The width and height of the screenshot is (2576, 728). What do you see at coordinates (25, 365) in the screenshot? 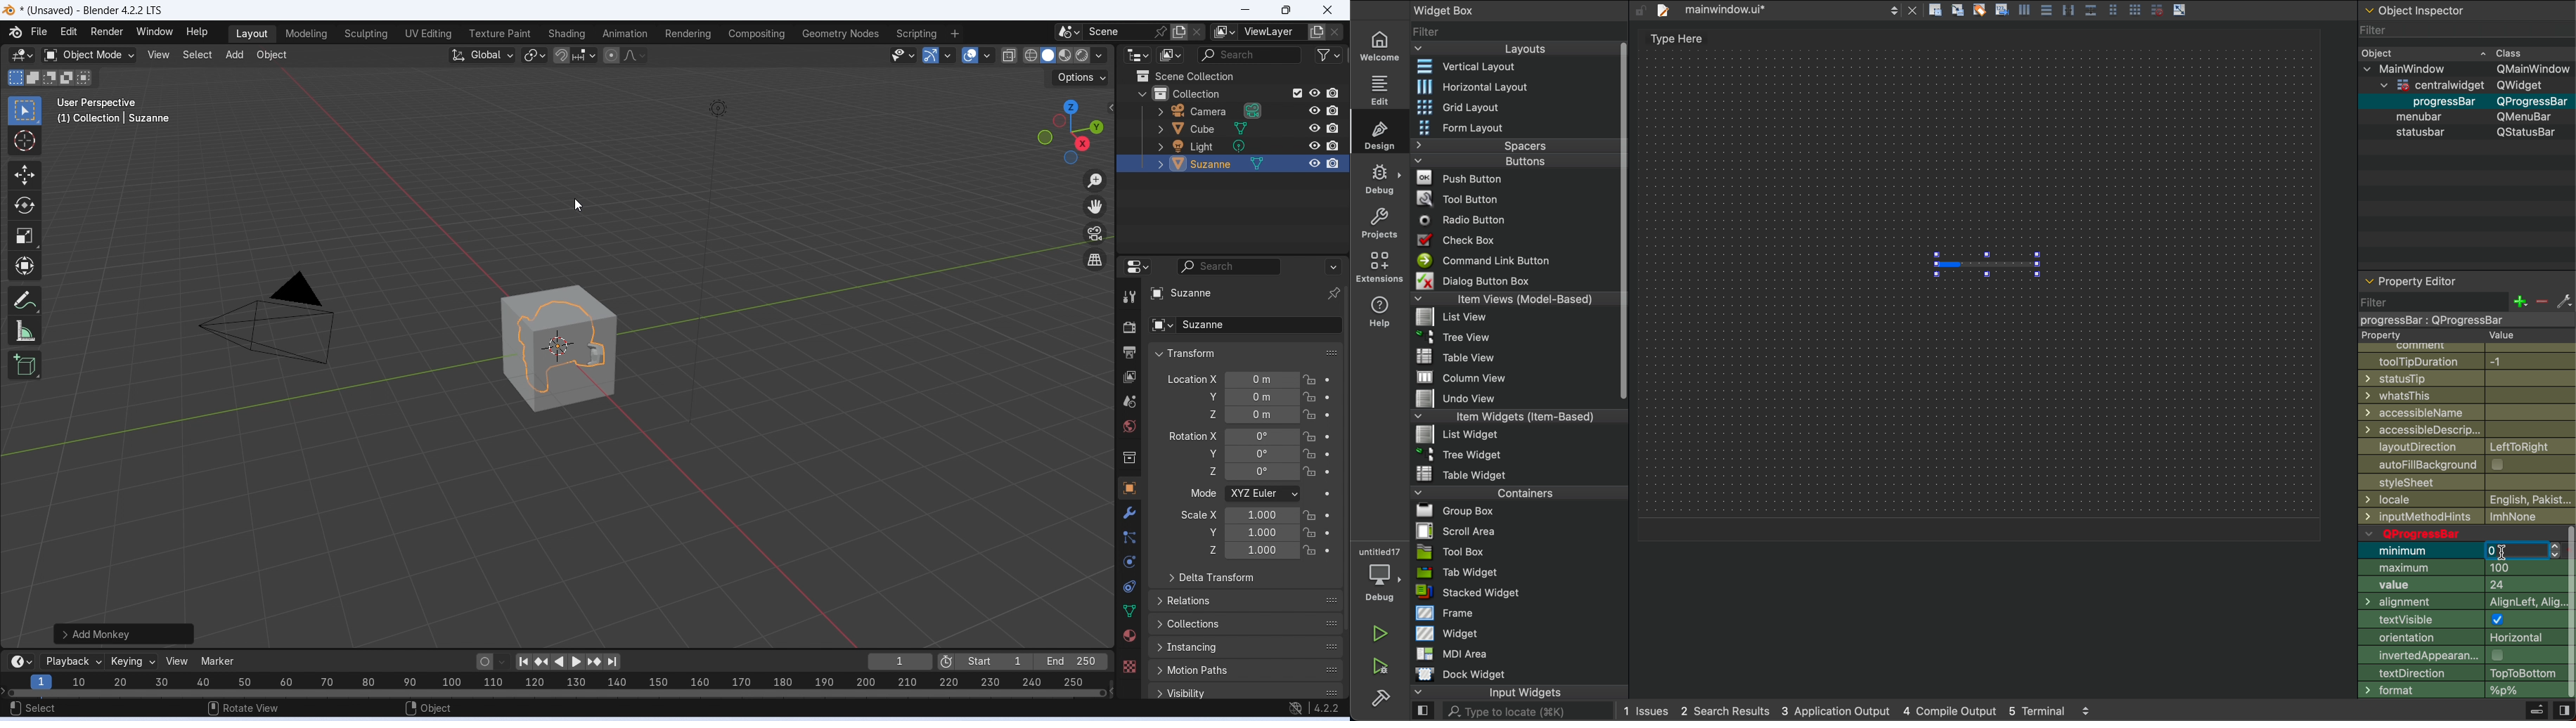
I see `add cube` at bounding box center [25, 365].